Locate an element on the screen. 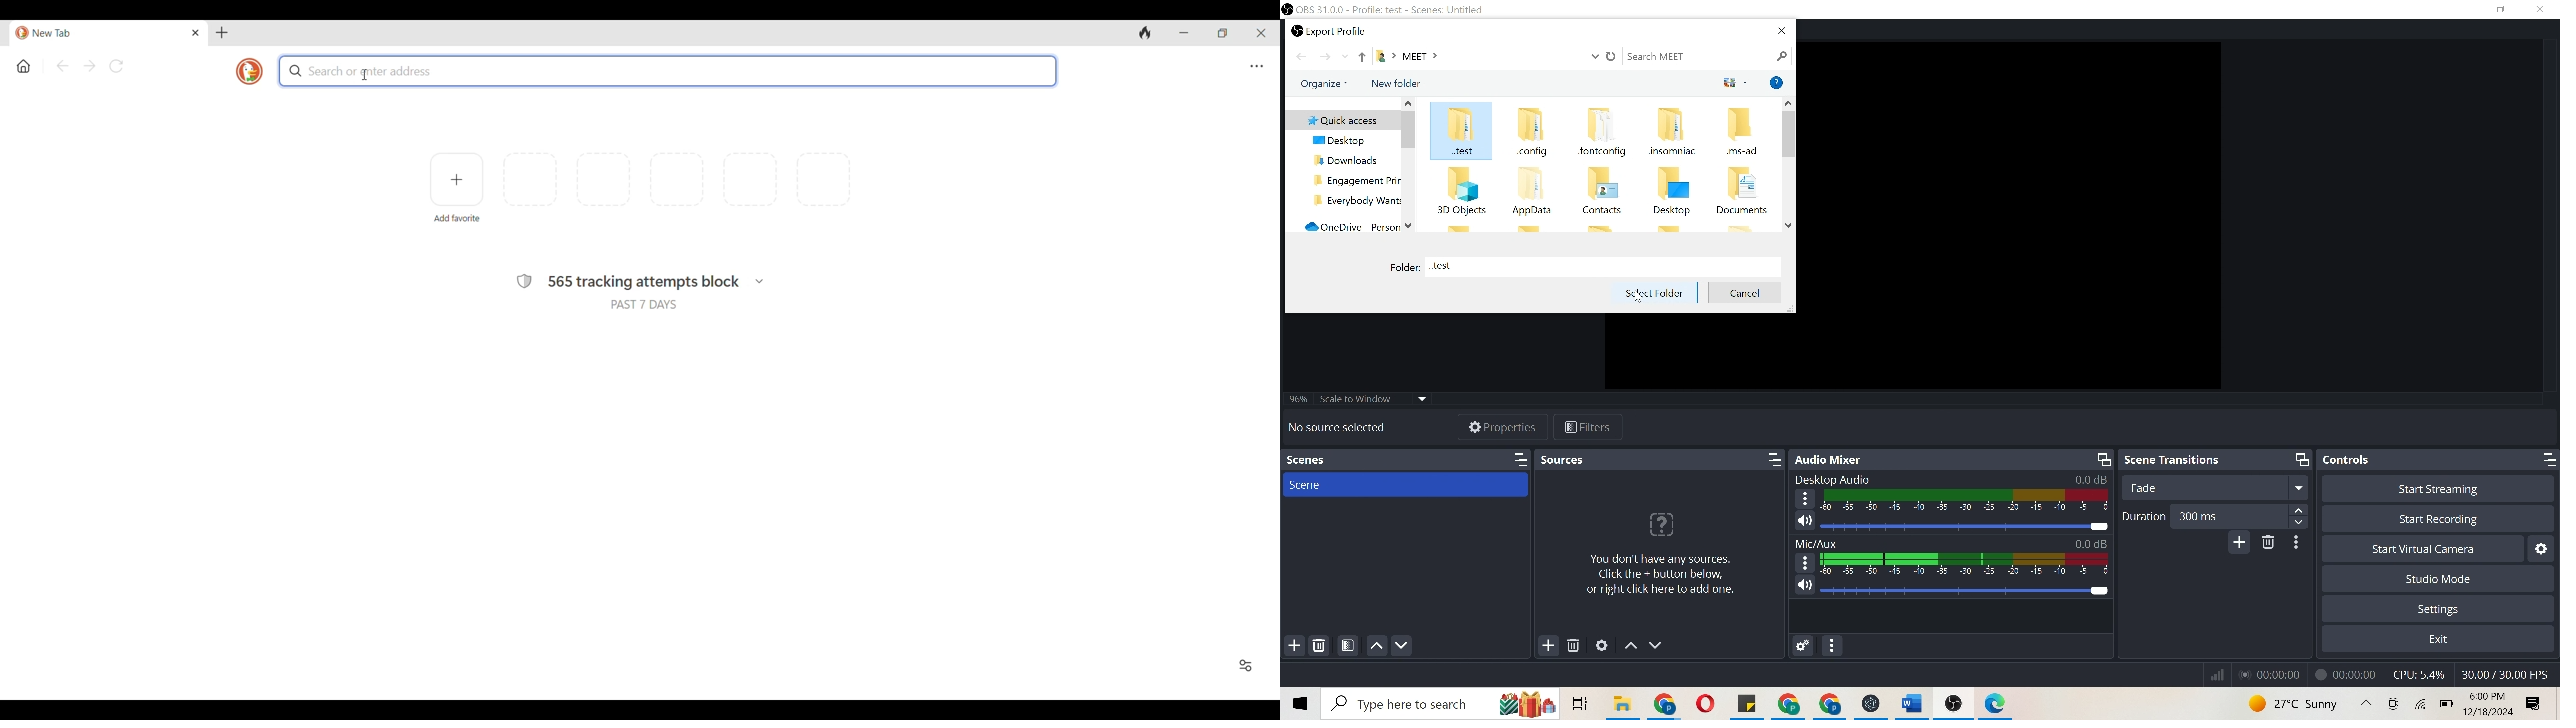  OBS 31.0.0-profile:test is located at coordinates (1397, 9).